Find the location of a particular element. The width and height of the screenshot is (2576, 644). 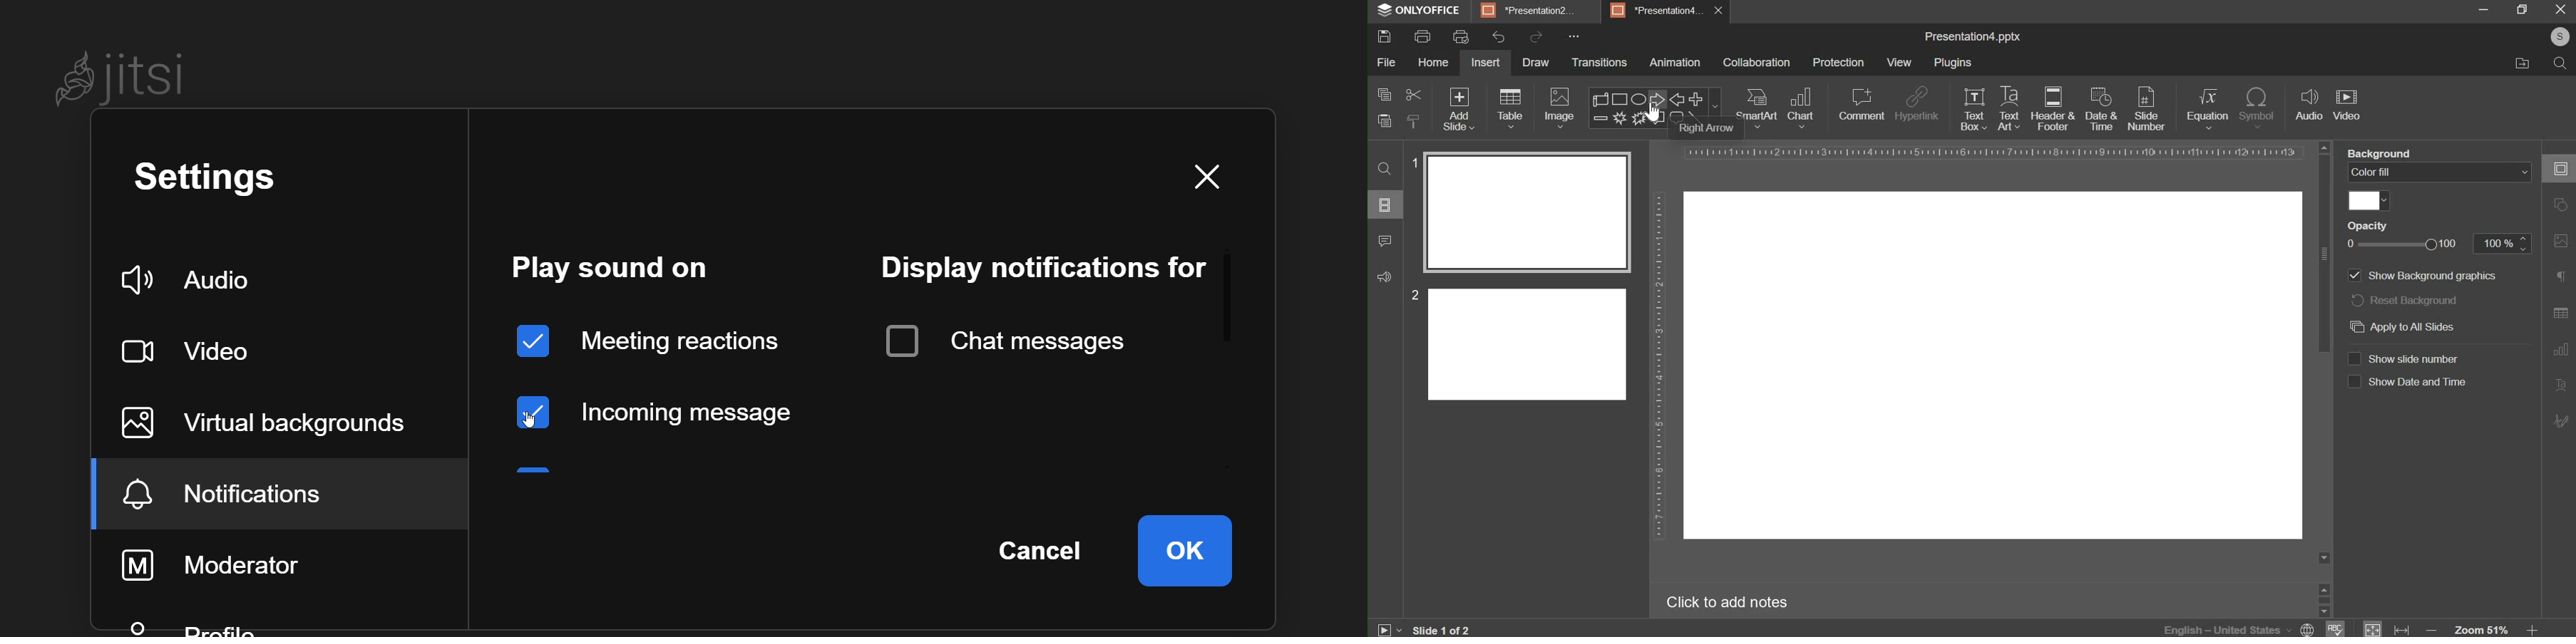

color fill is located at coordinates (2366, 200).